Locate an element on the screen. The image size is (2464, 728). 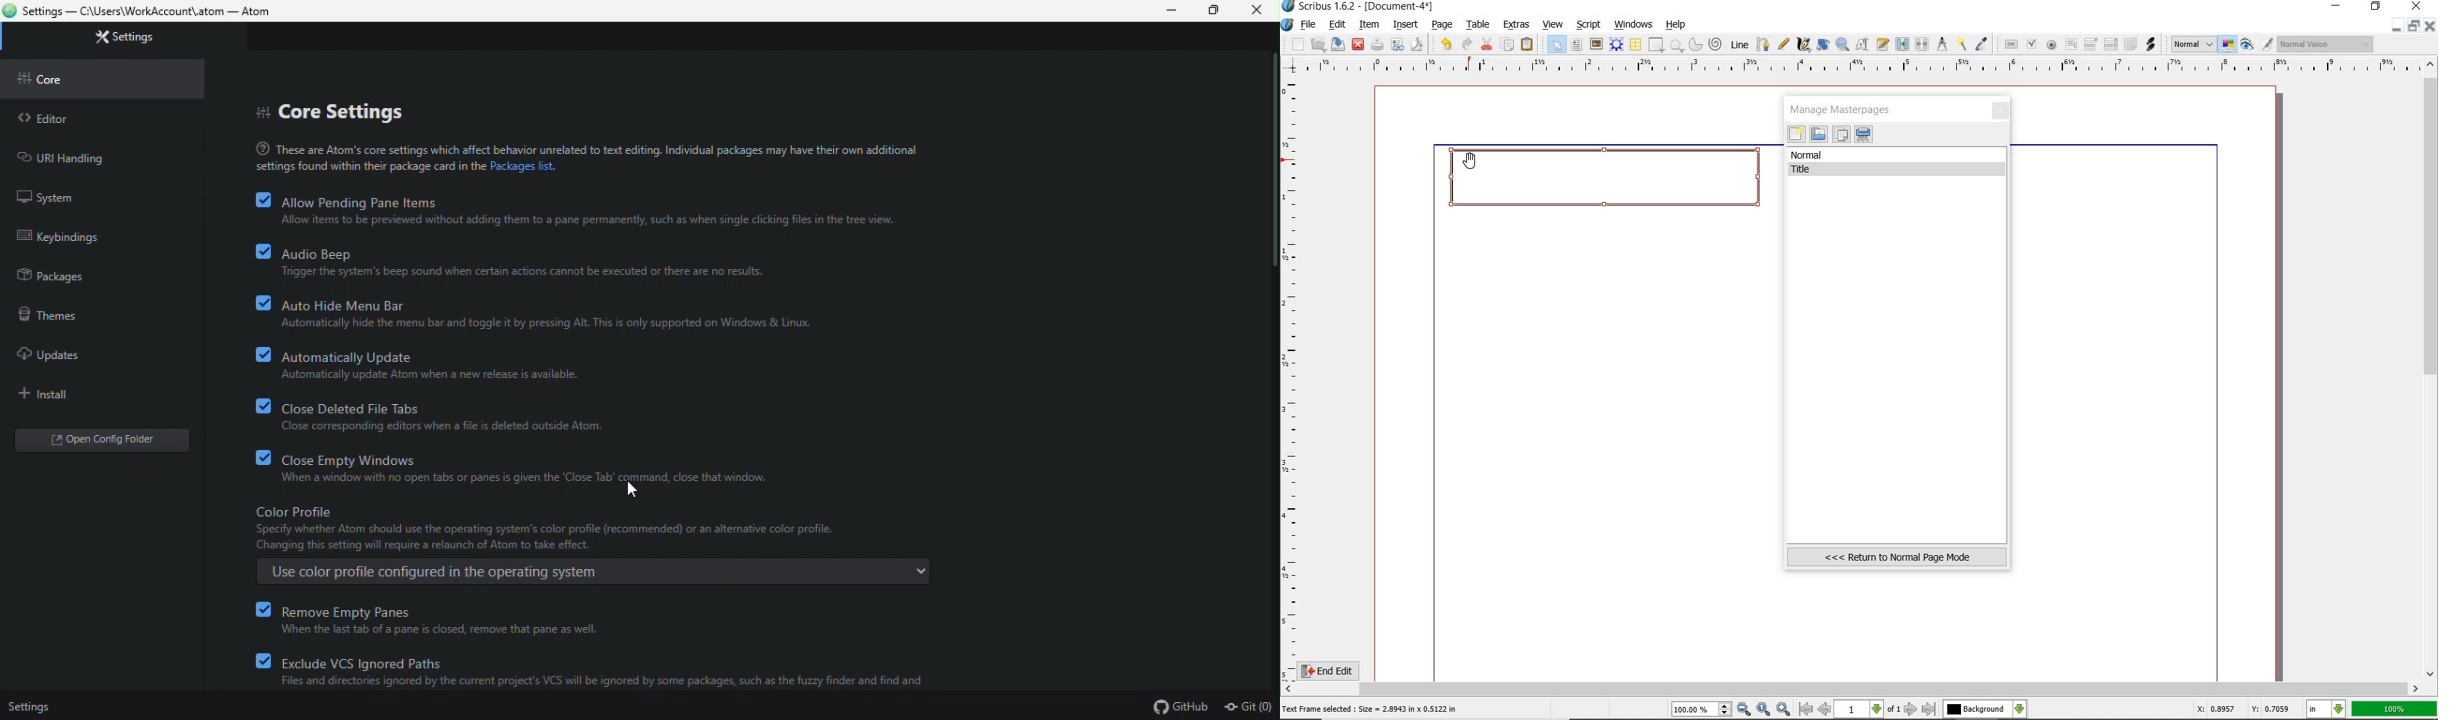
unlink text frames is located at coordinates (1923, 45).